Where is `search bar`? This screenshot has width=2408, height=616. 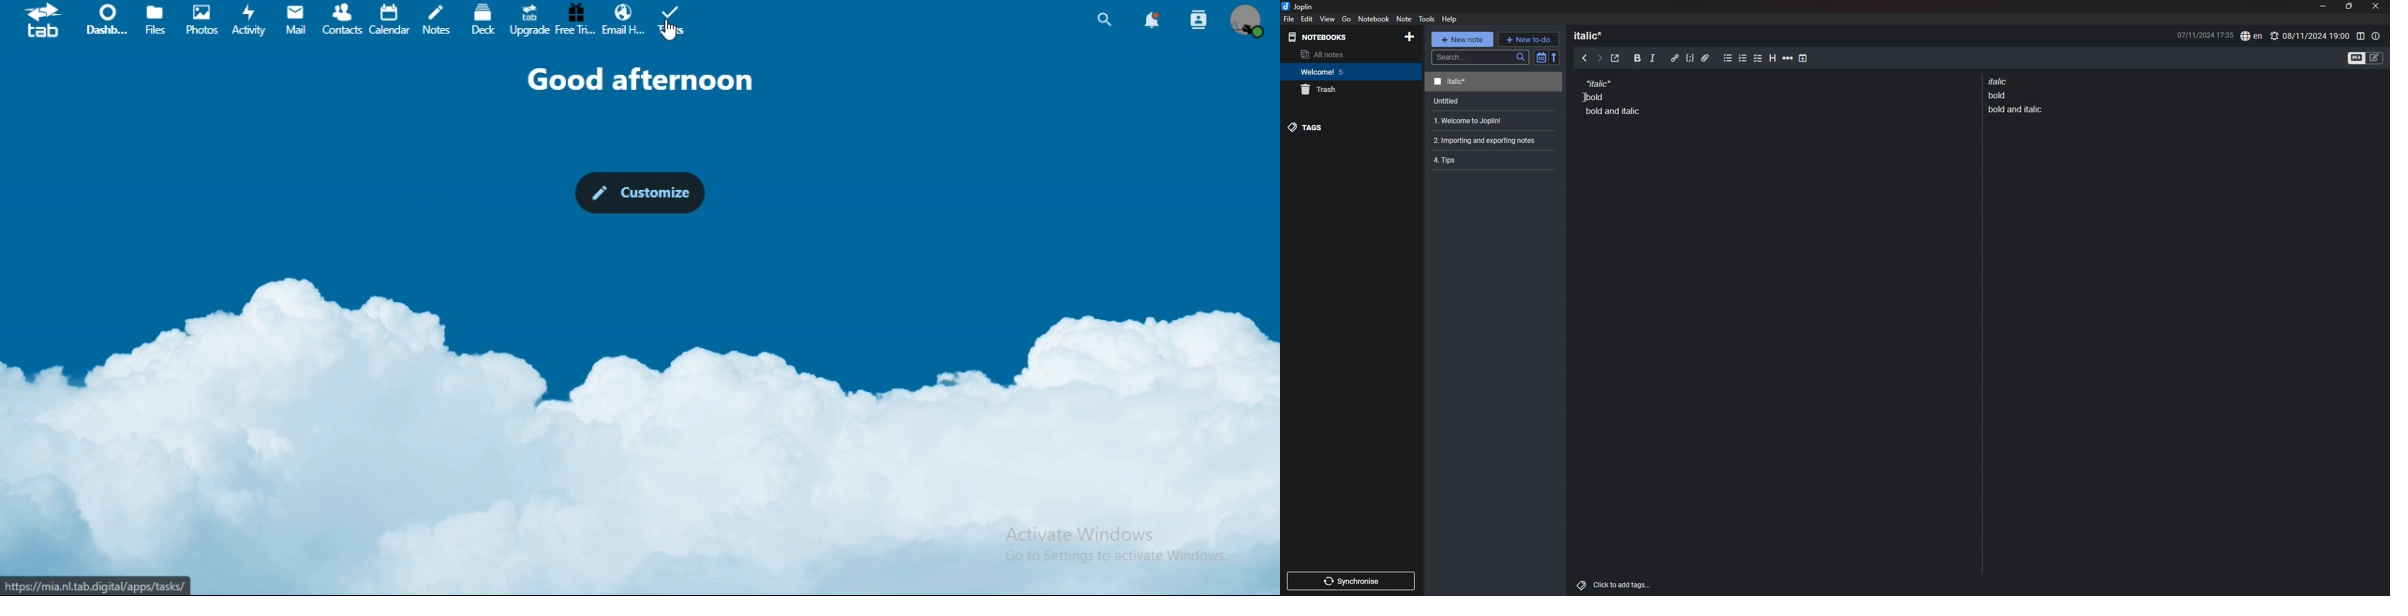 search bar is located at coordinates (1481, 57).